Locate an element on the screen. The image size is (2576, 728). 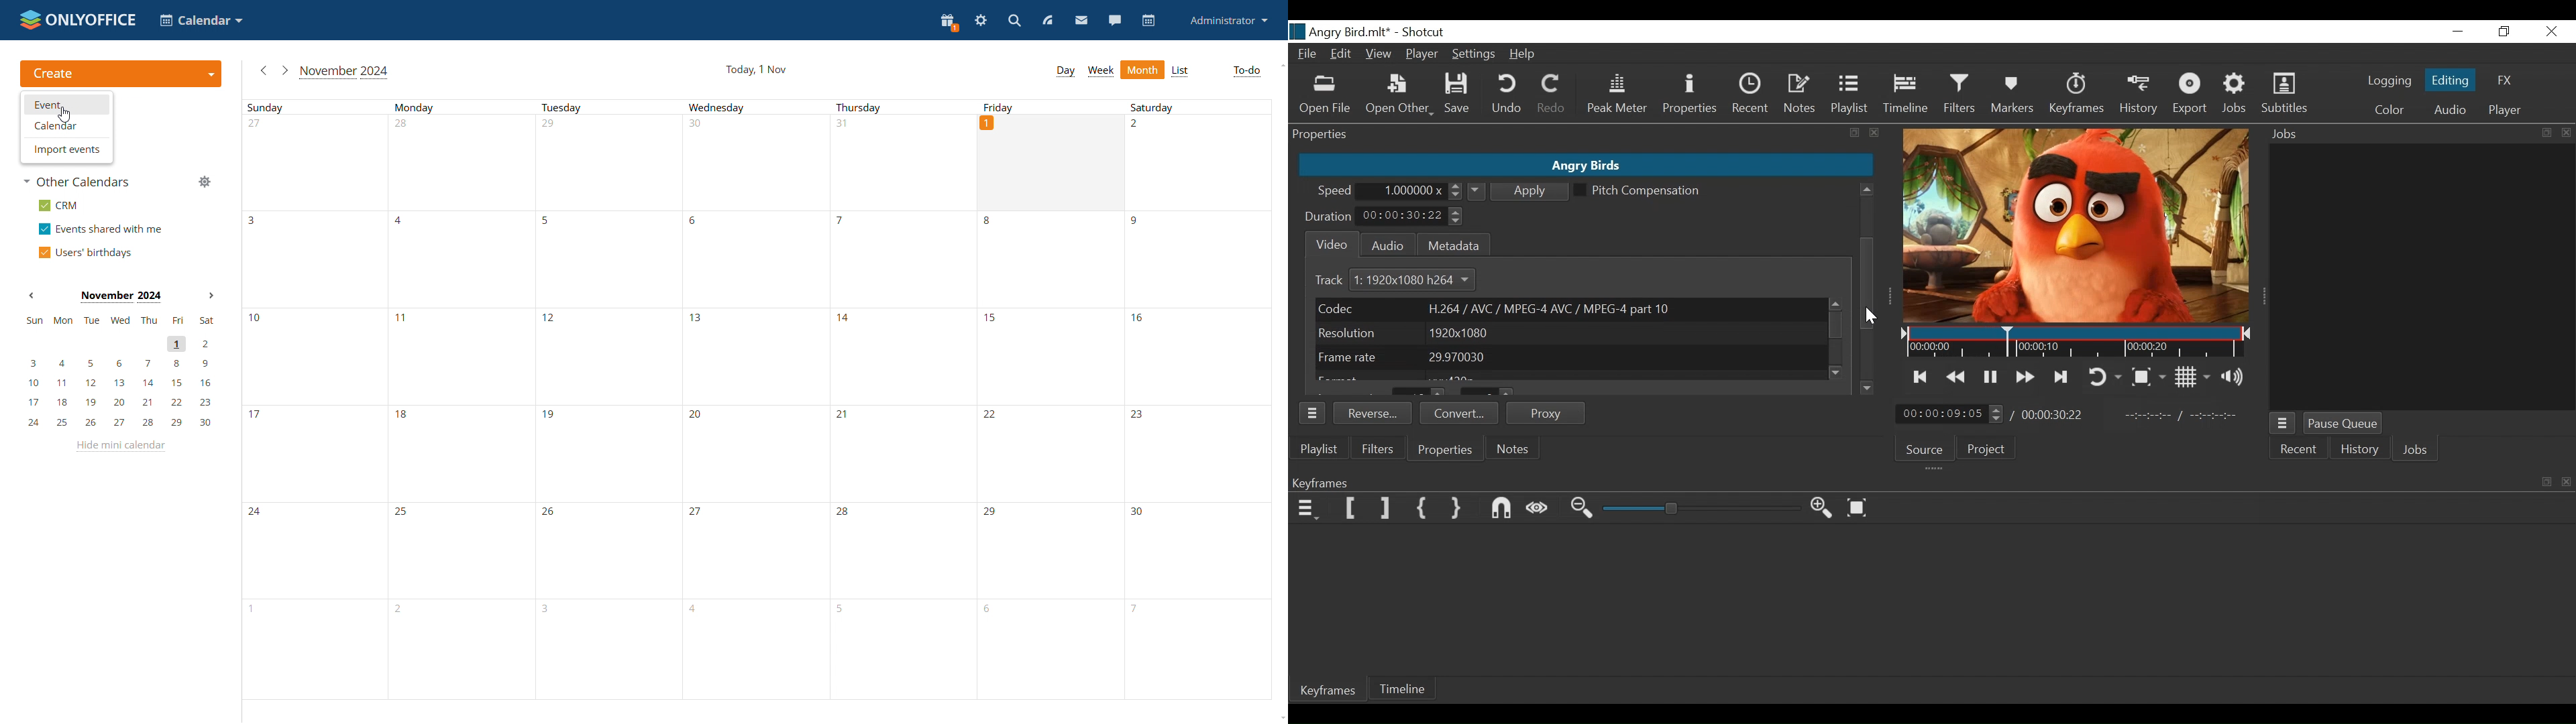
Set First Simple keyframe is located at coordinates (1423, 509).